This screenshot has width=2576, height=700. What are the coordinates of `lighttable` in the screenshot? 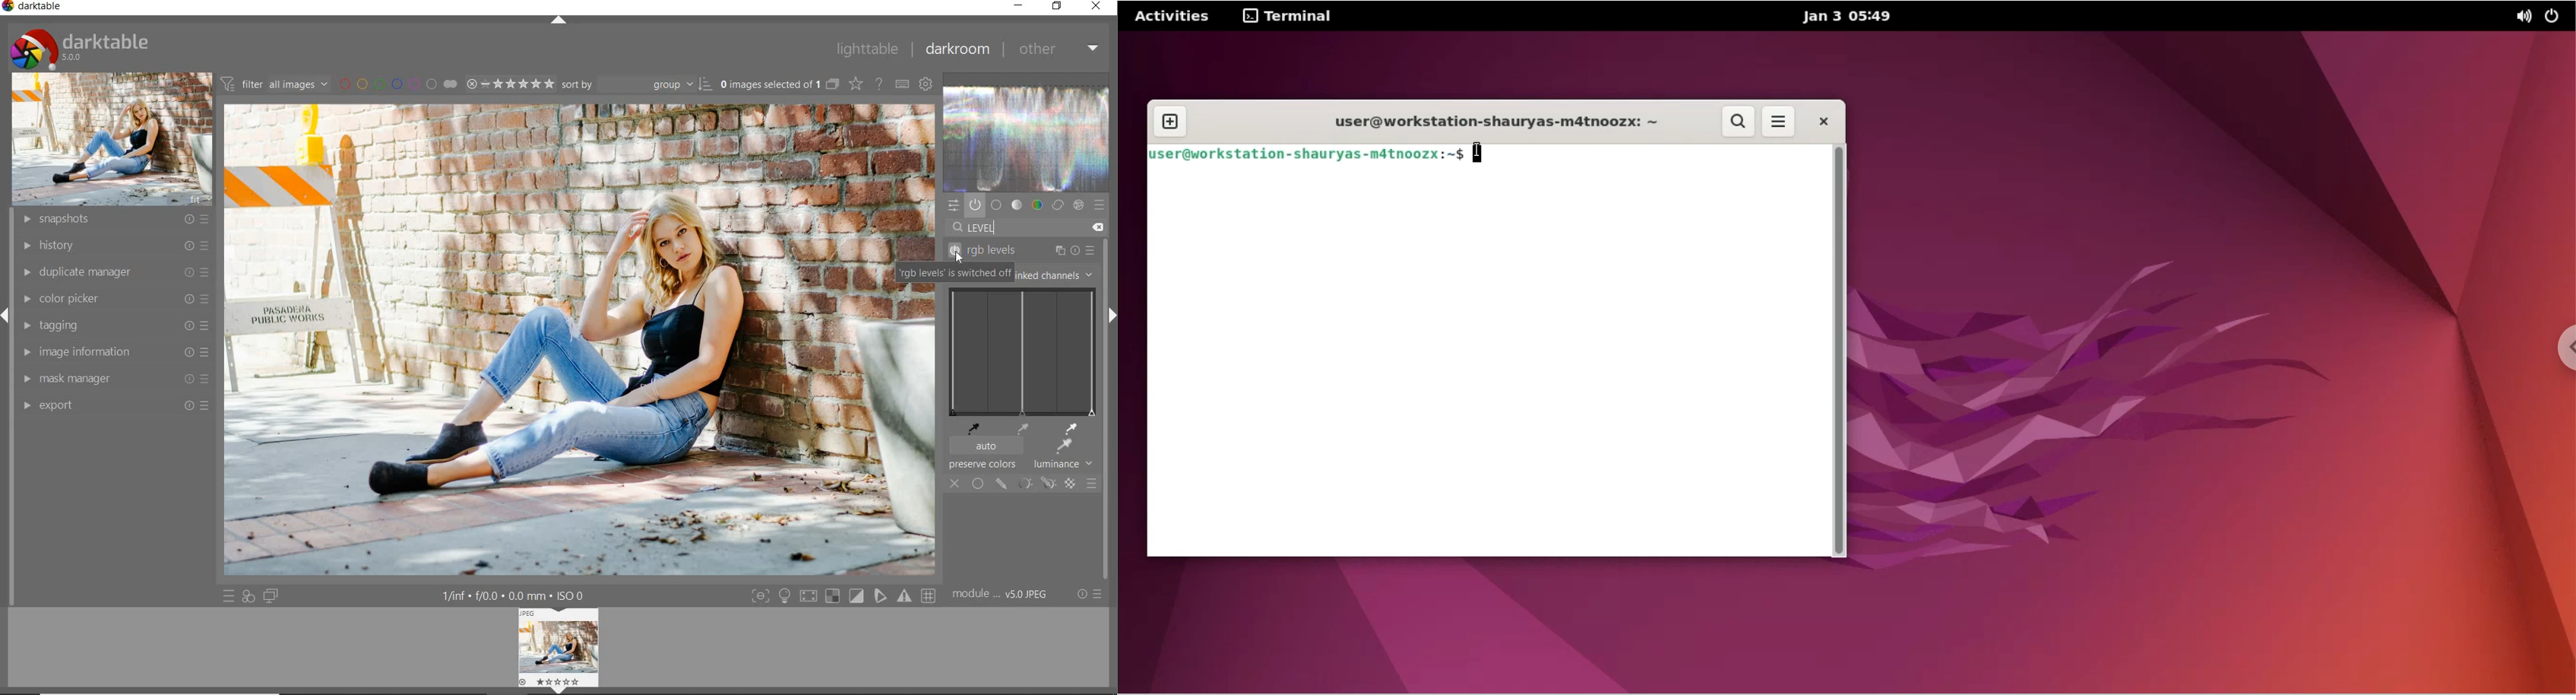 It's located at (872, 49).